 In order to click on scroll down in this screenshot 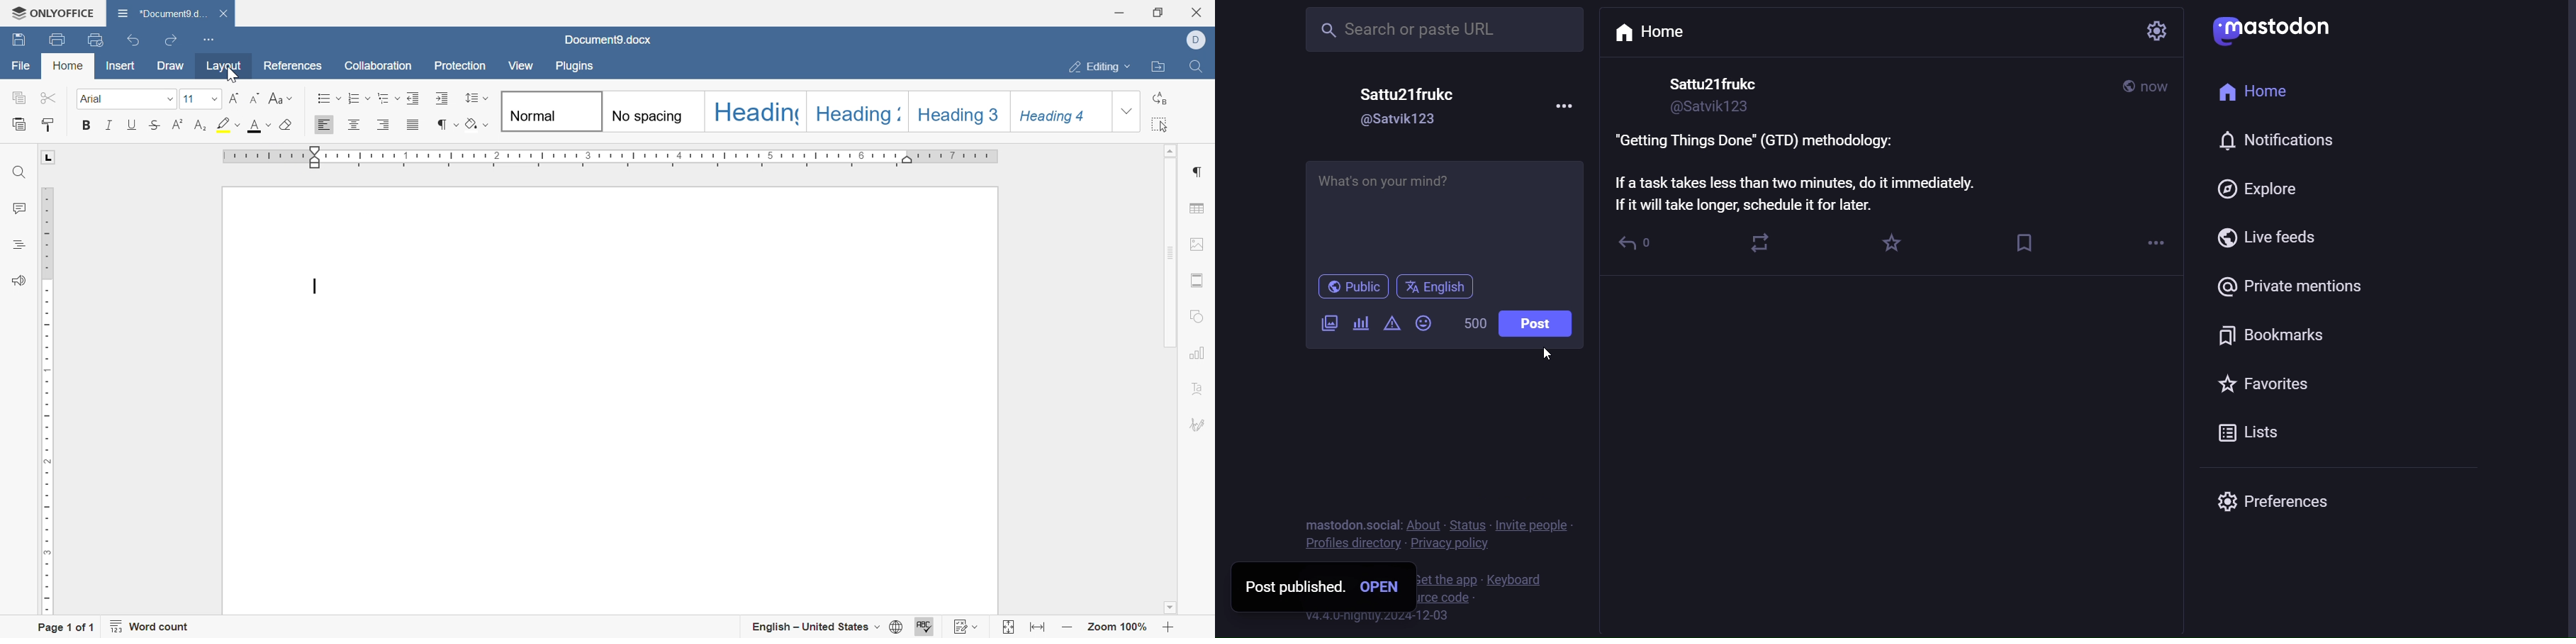, I will do `click(1170, 608)`.